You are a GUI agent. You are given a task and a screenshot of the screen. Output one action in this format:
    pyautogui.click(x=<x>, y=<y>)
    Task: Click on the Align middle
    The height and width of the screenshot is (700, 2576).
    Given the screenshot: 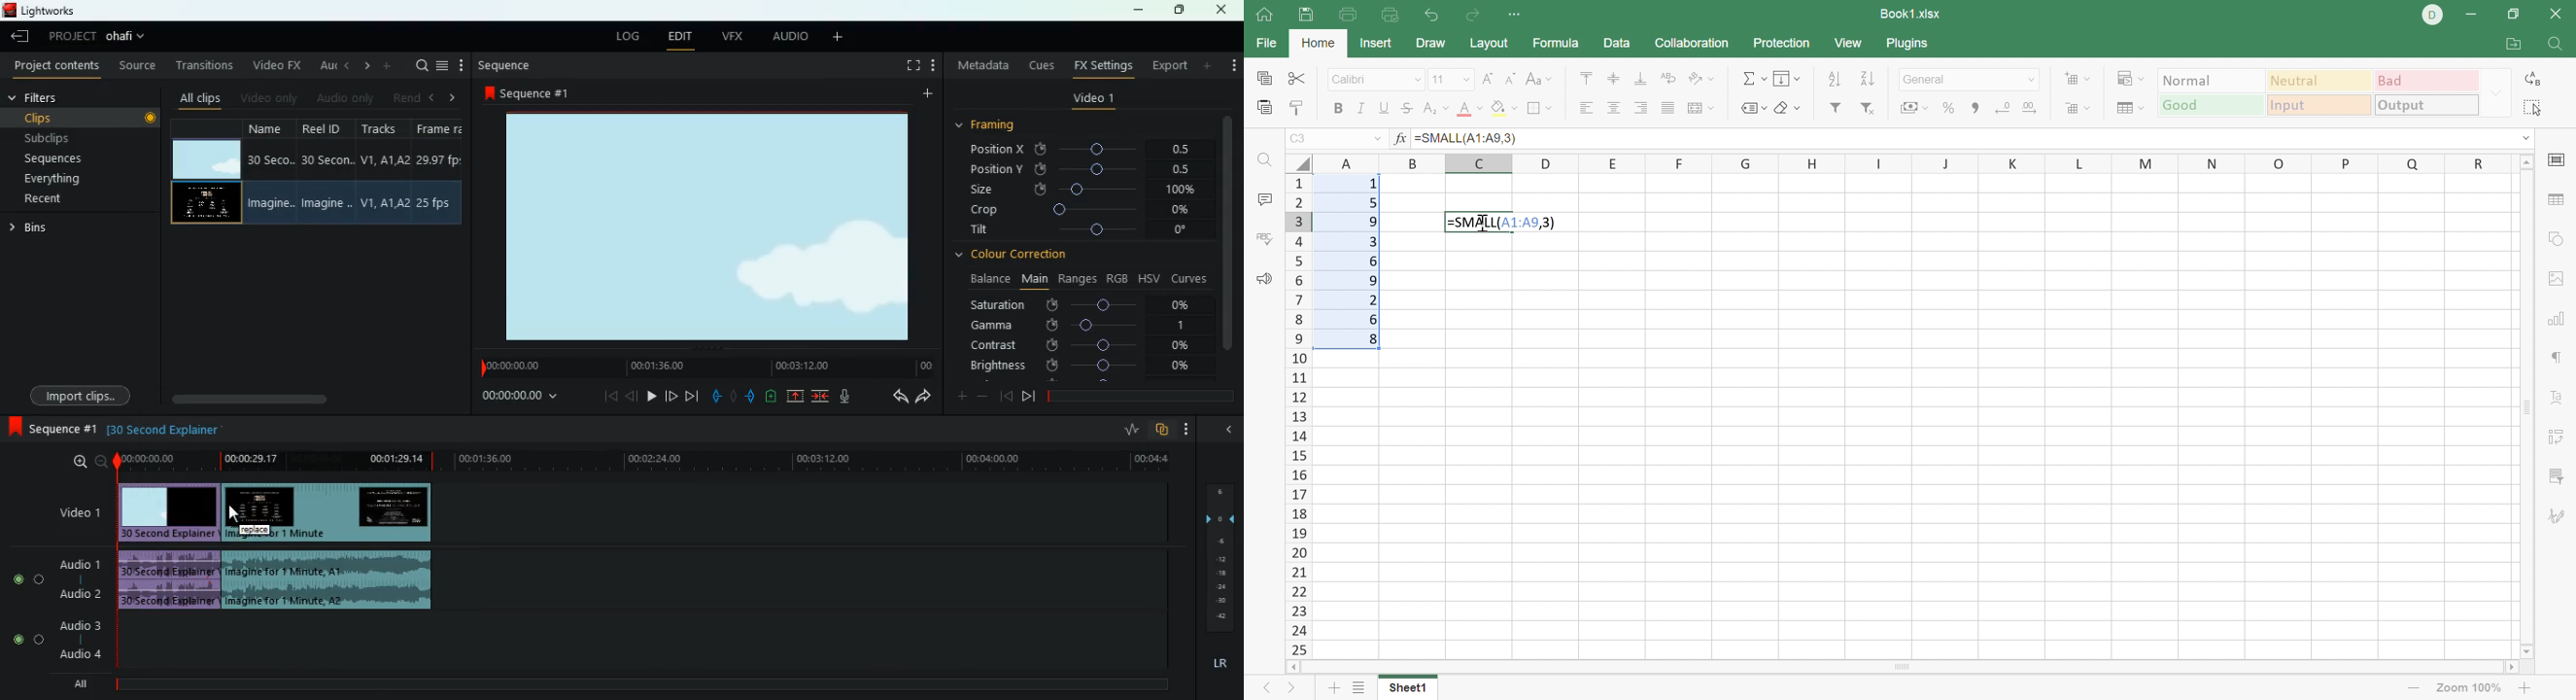 What is the action you would take?
    pyautogui.click(x=1613, y=77)
    